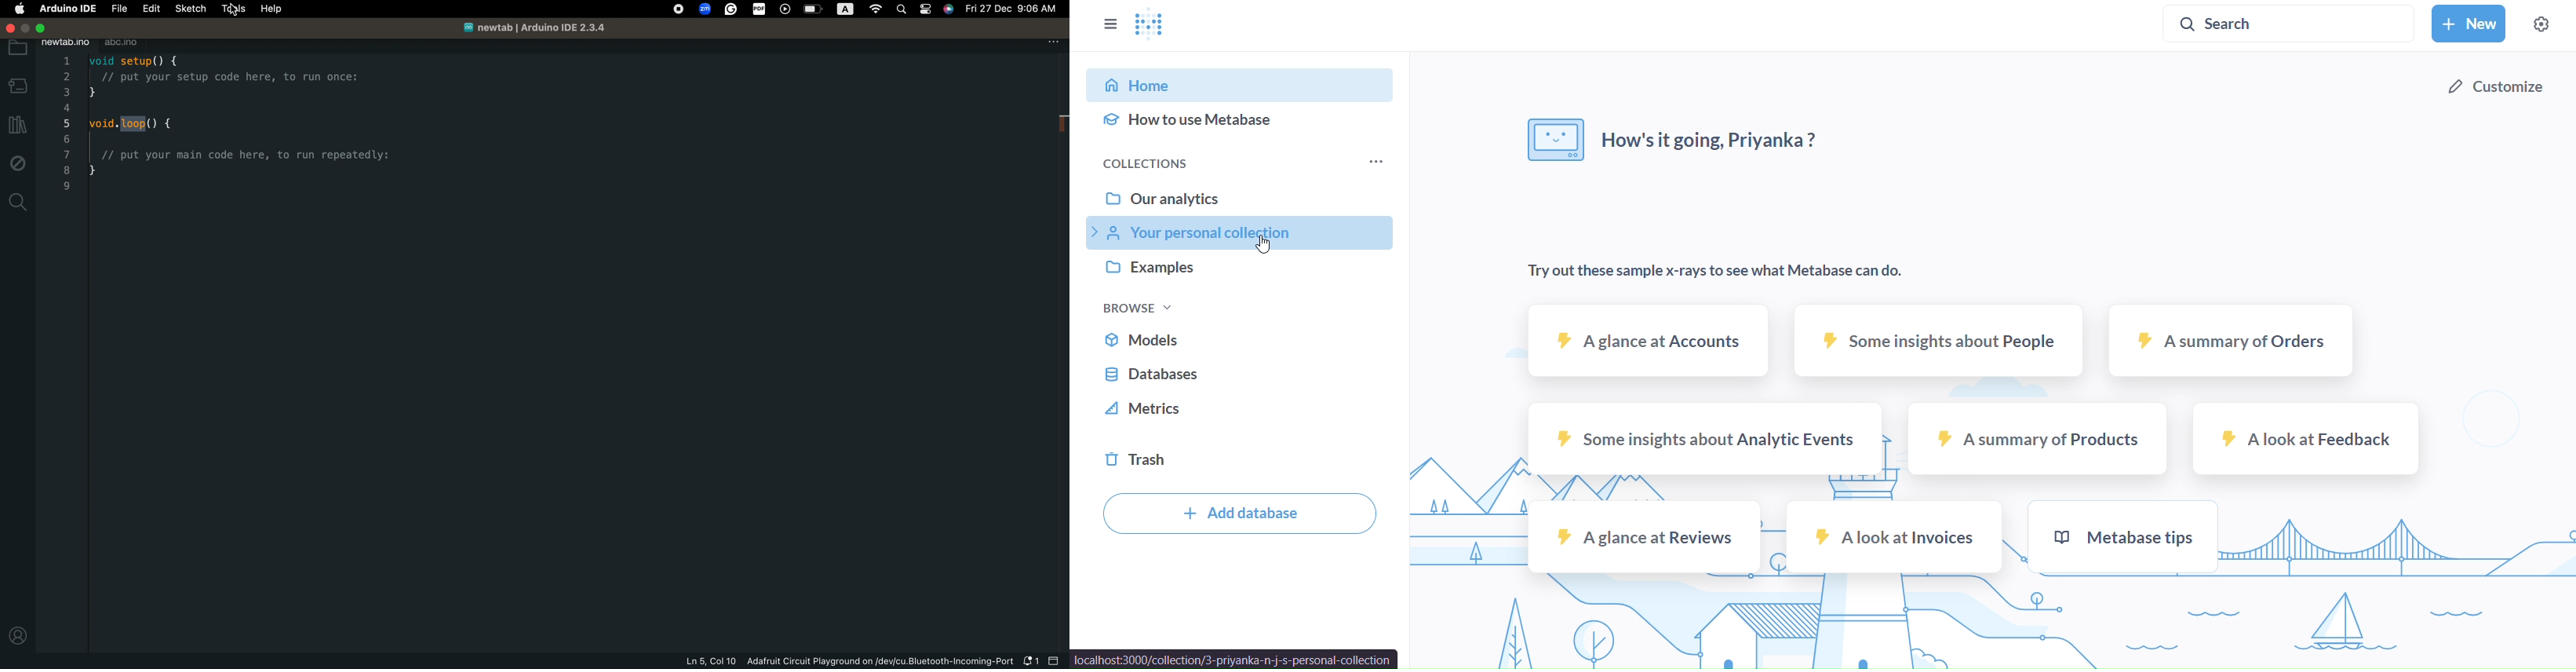 The width and height of the screenshot is (2576, 672). What do you see at coordinates (731, 8) in the screenshot?
I see `Grammerly` at bounding box center [731, 8].